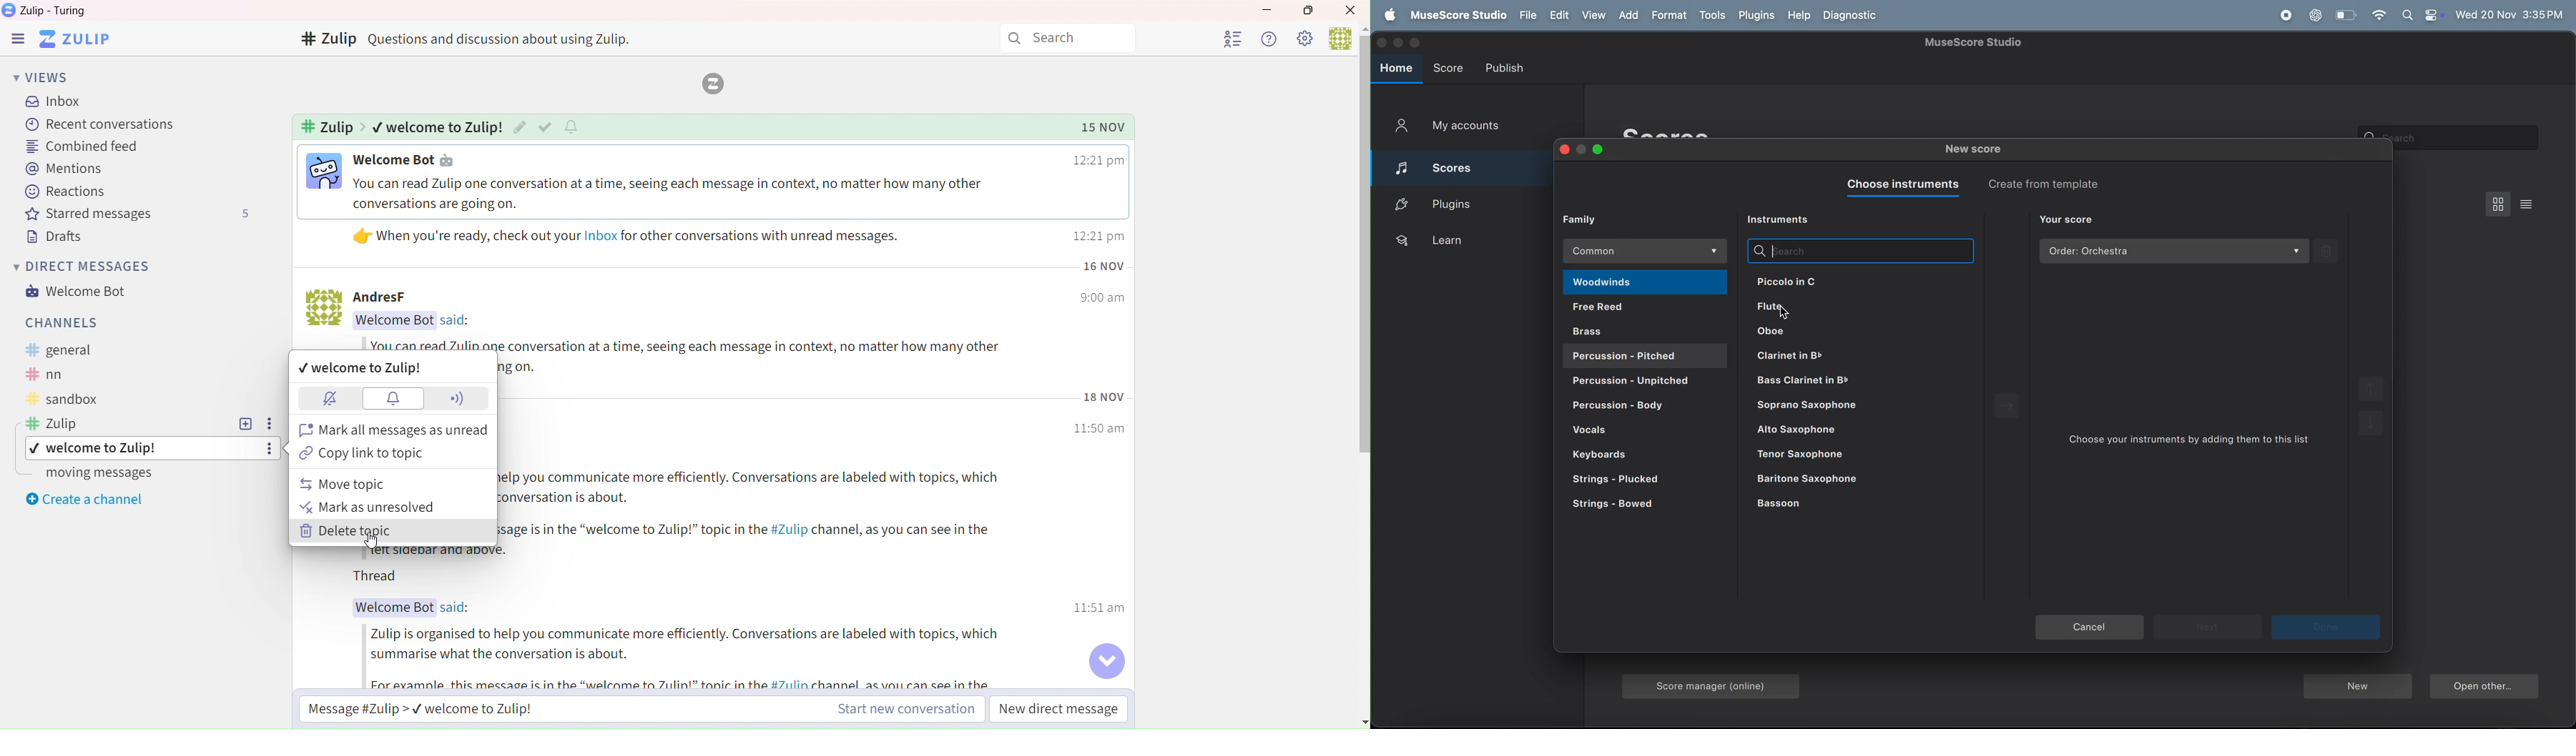 The height and width of the screenshot is (756, 2576). Describe the element at coordinates (2208, 626) in the screenshot. I see `next` at that location.